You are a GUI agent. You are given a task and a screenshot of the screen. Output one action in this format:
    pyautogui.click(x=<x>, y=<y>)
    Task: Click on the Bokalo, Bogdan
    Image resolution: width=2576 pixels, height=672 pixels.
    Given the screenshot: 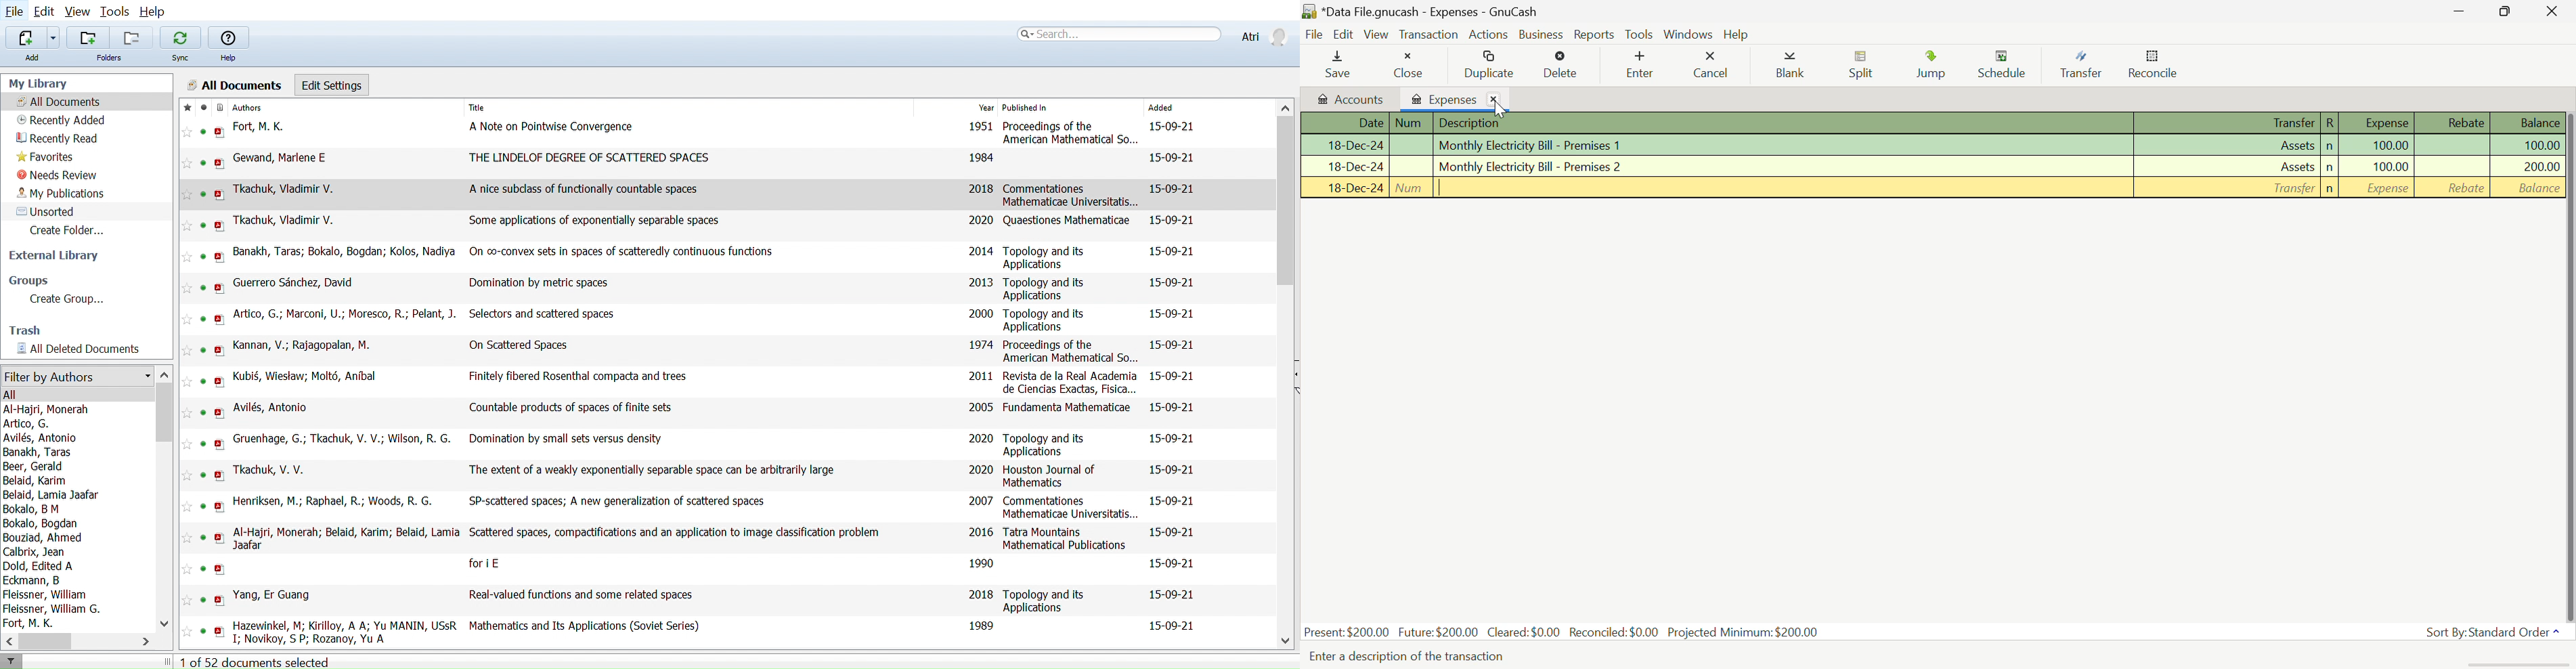 What is the action you would take?
    pyautogui.click(x=44, y=524)
    